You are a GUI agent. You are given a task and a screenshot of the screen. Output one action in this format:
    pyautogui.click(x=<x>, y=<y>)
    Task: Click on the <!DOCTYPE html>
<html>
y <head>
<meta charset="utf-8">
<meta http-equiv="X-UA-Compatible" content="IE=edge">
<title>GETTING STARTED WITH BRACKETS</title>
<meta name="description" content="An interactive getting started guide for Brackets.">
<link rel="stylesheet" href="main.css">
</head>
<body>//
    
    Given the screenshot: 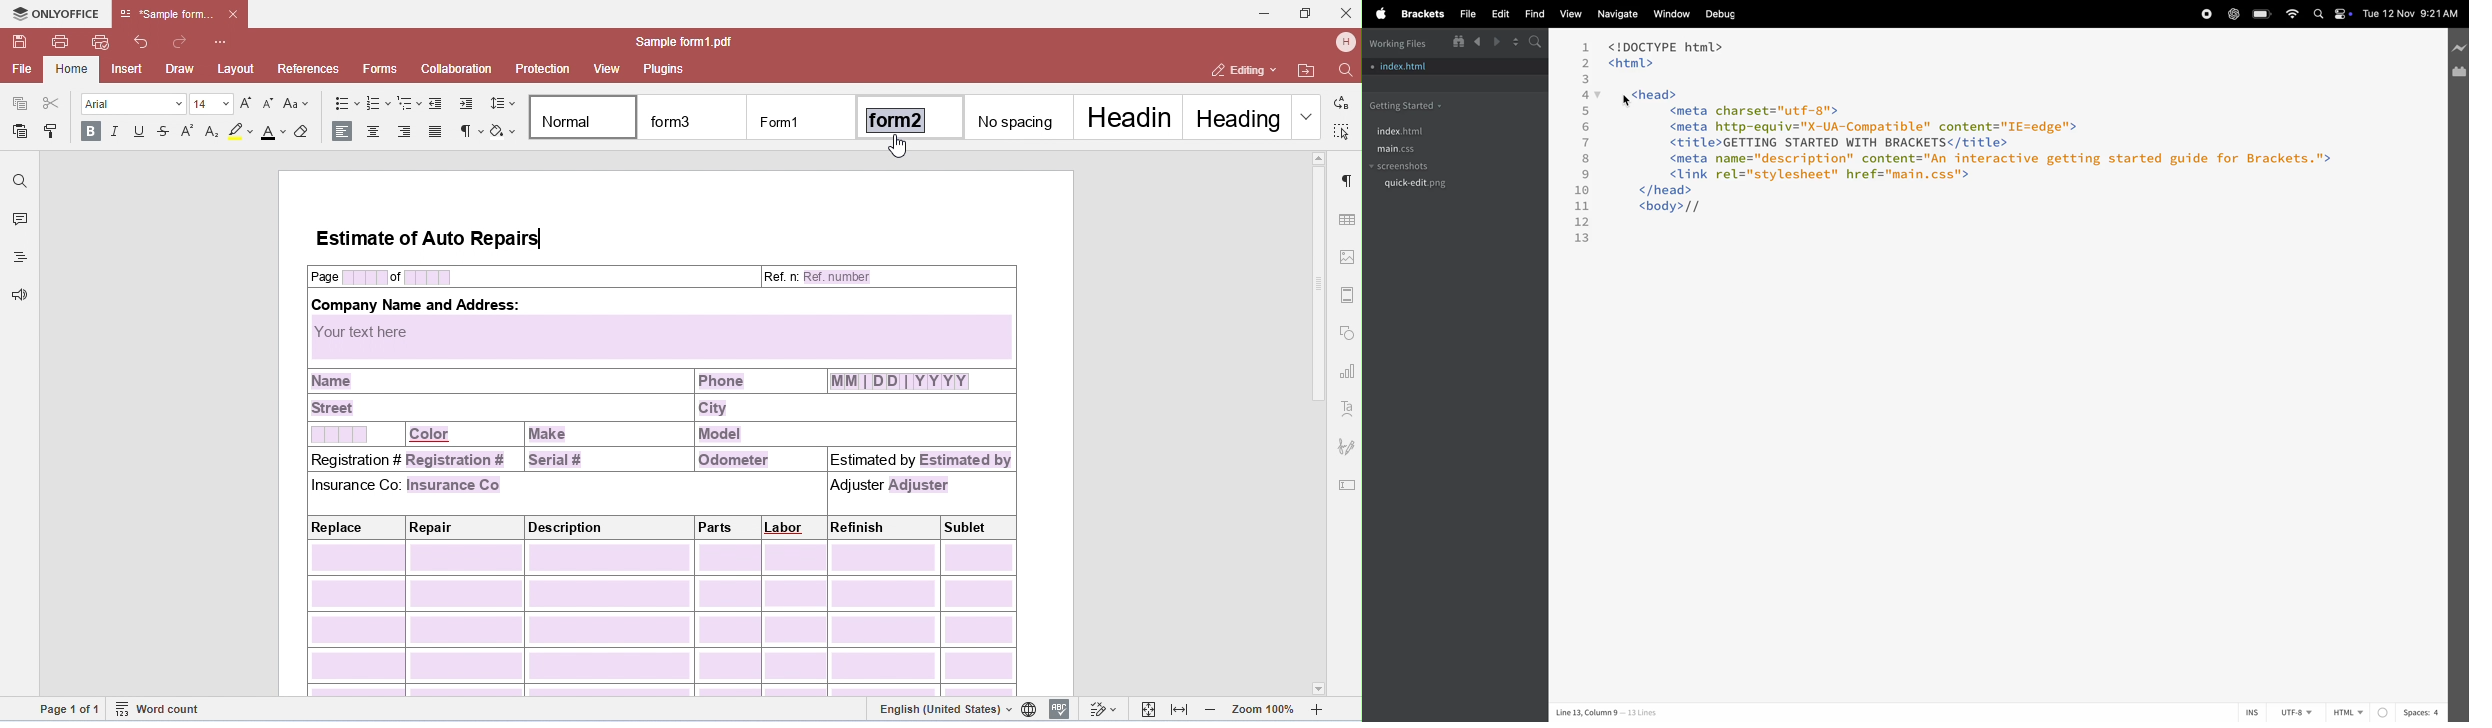 What is the action you would take?
    pyautogui.click(x=1983, y=129)
    